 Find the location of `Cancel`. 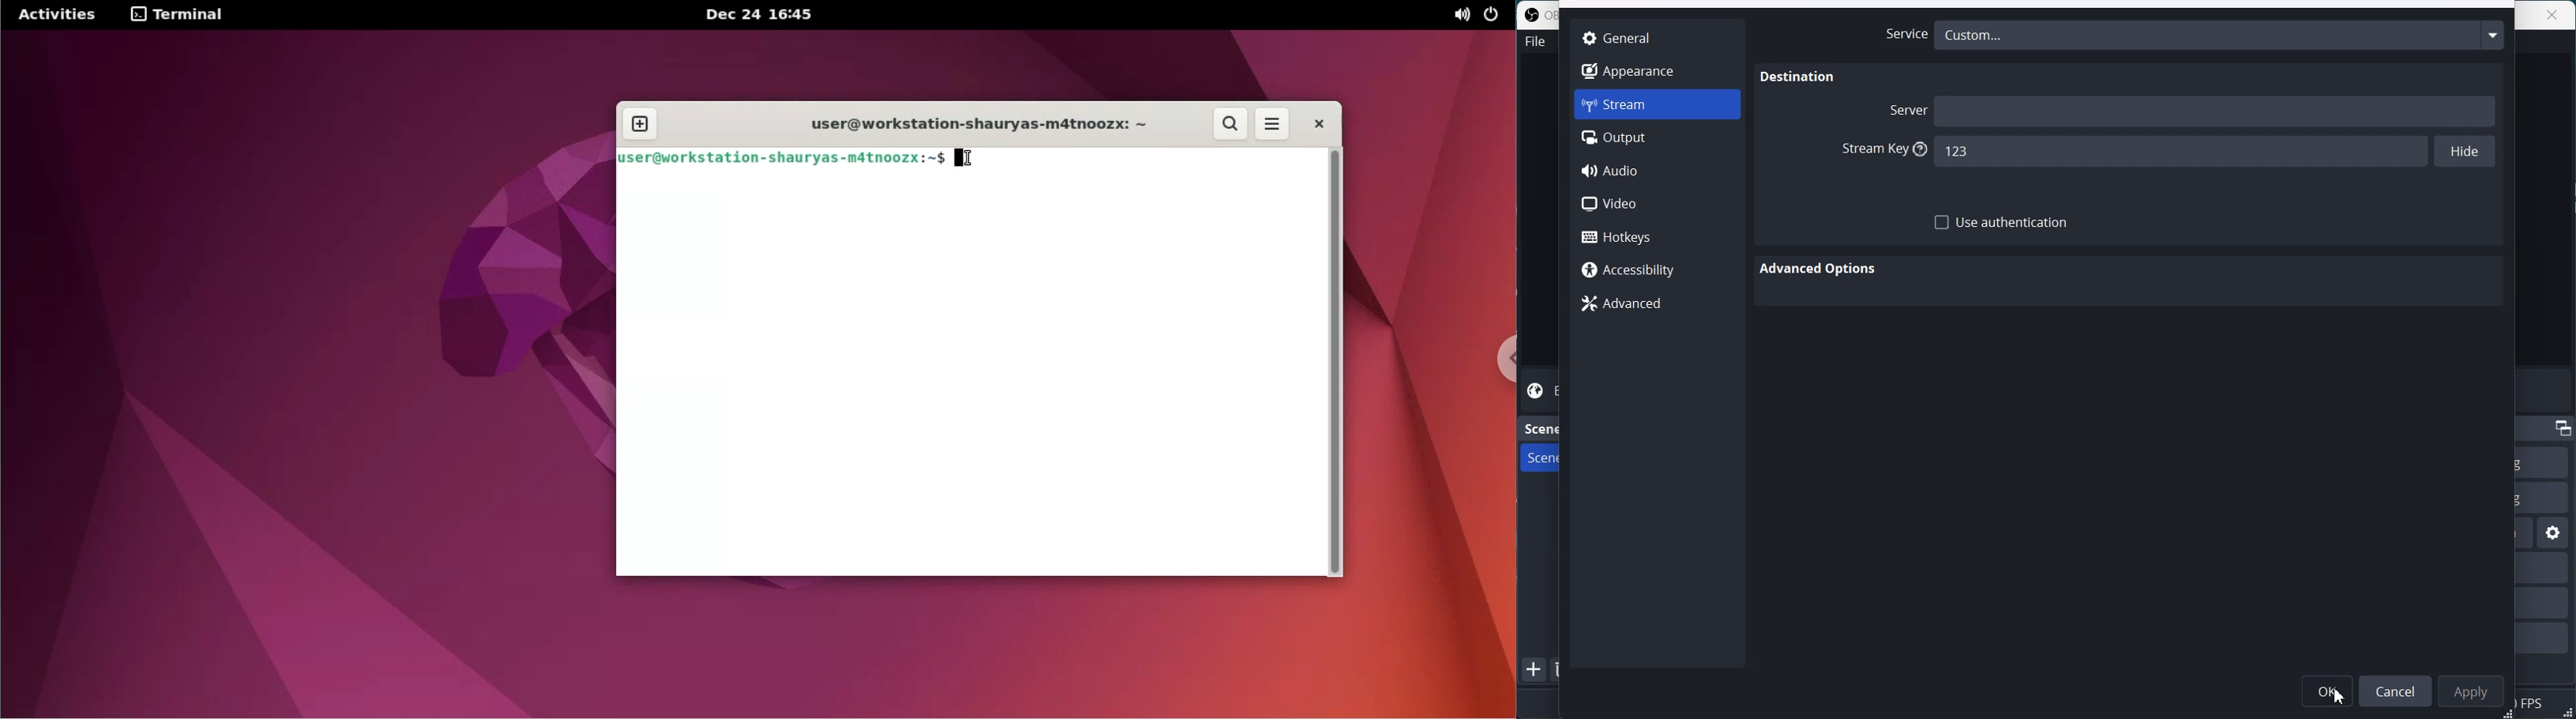

Cancel is located at coordinates (2399, 689).